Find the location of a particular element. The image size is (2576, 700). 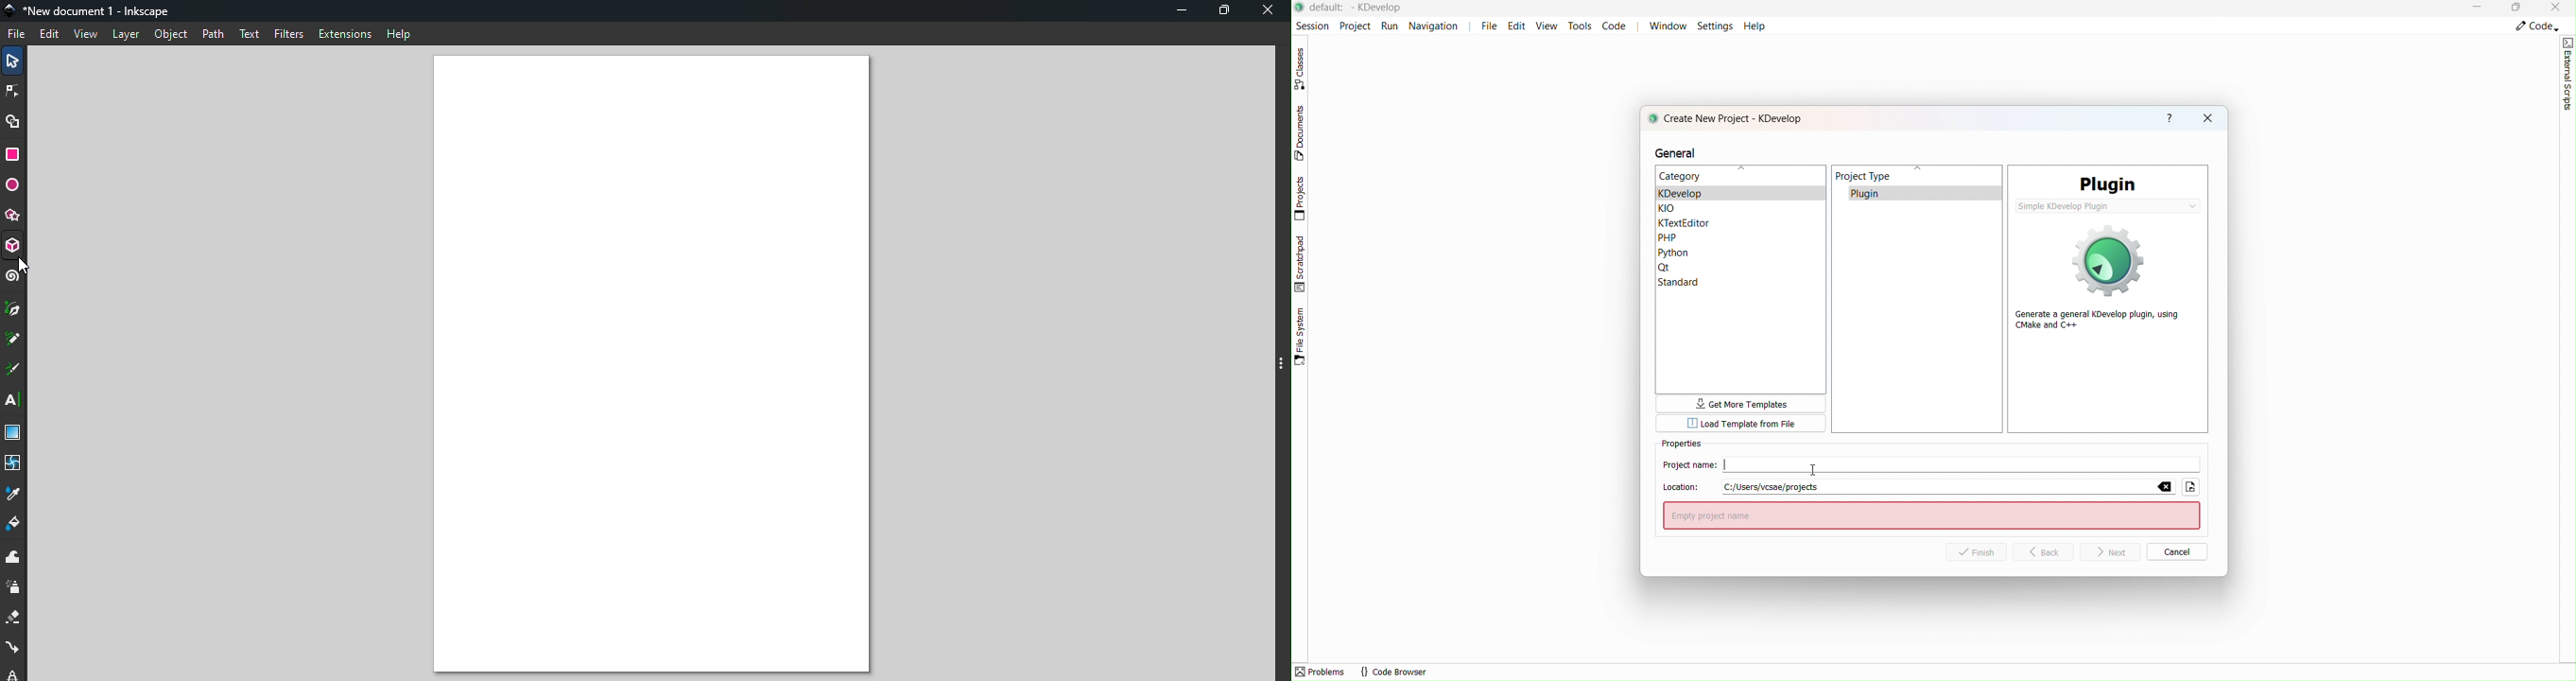

Selector tool is located at coordinates (15, 61).